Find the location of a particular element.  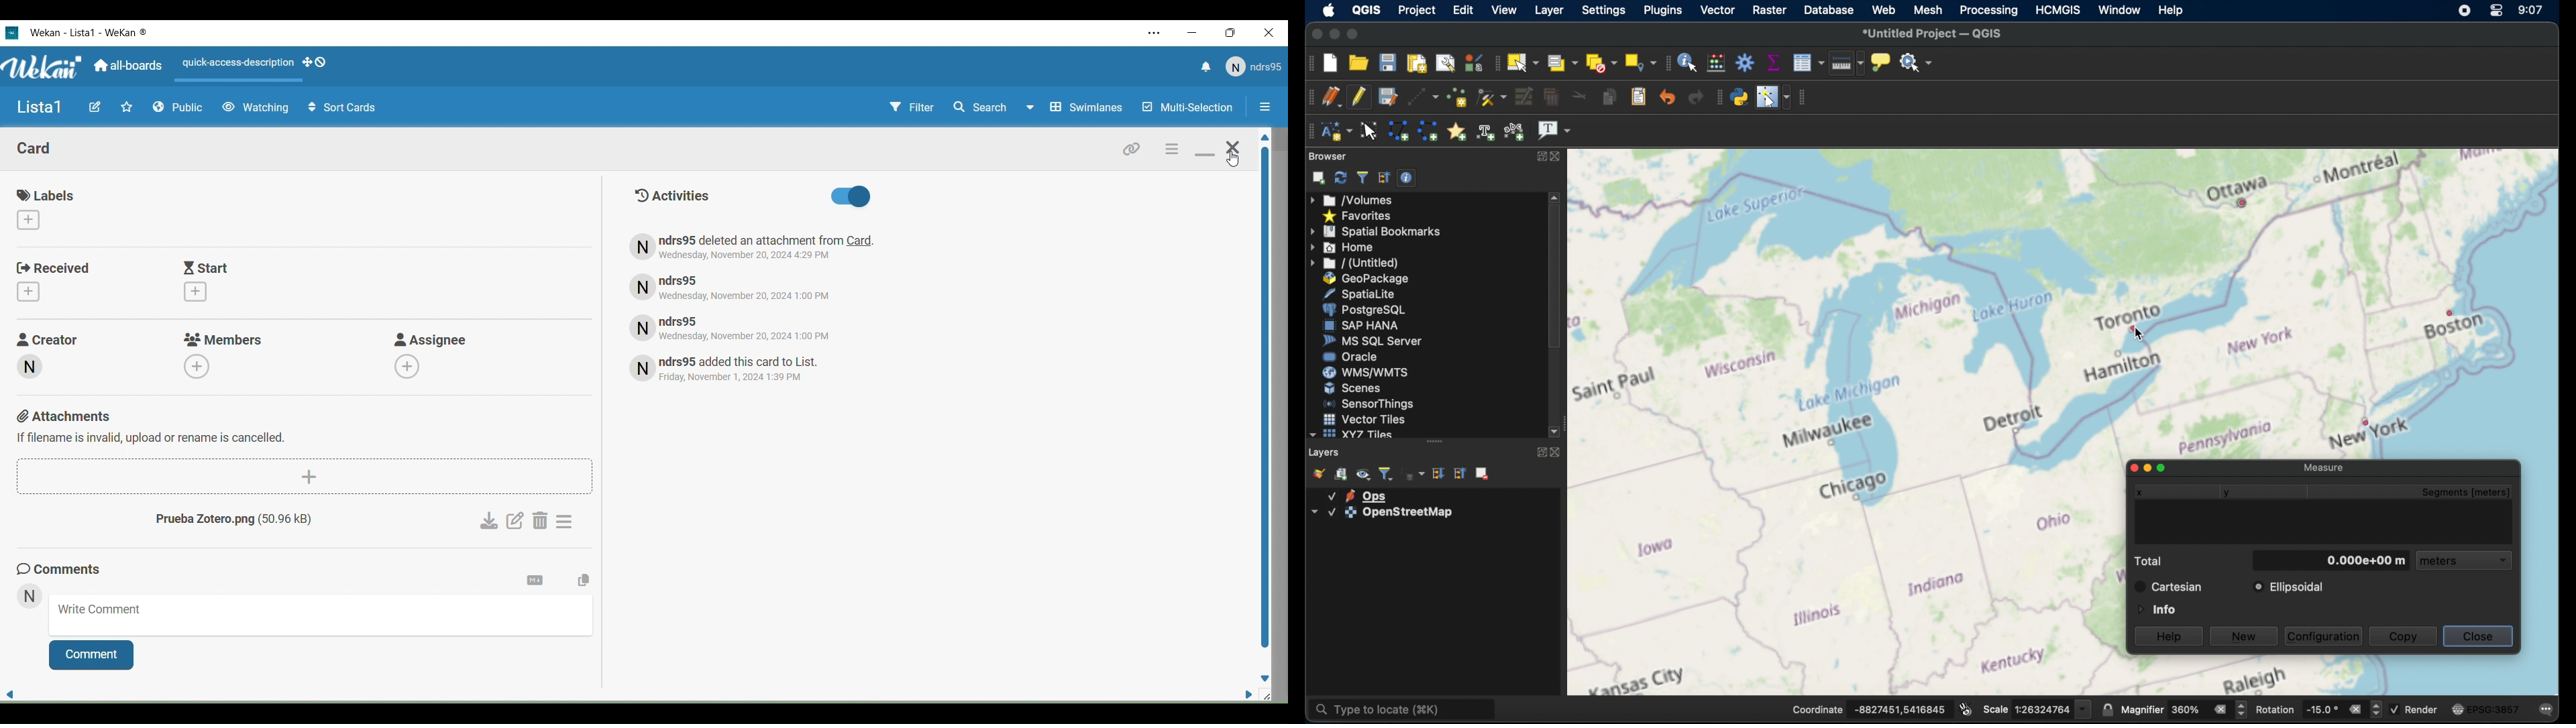

qgis is located at coordinates (1367, 10).